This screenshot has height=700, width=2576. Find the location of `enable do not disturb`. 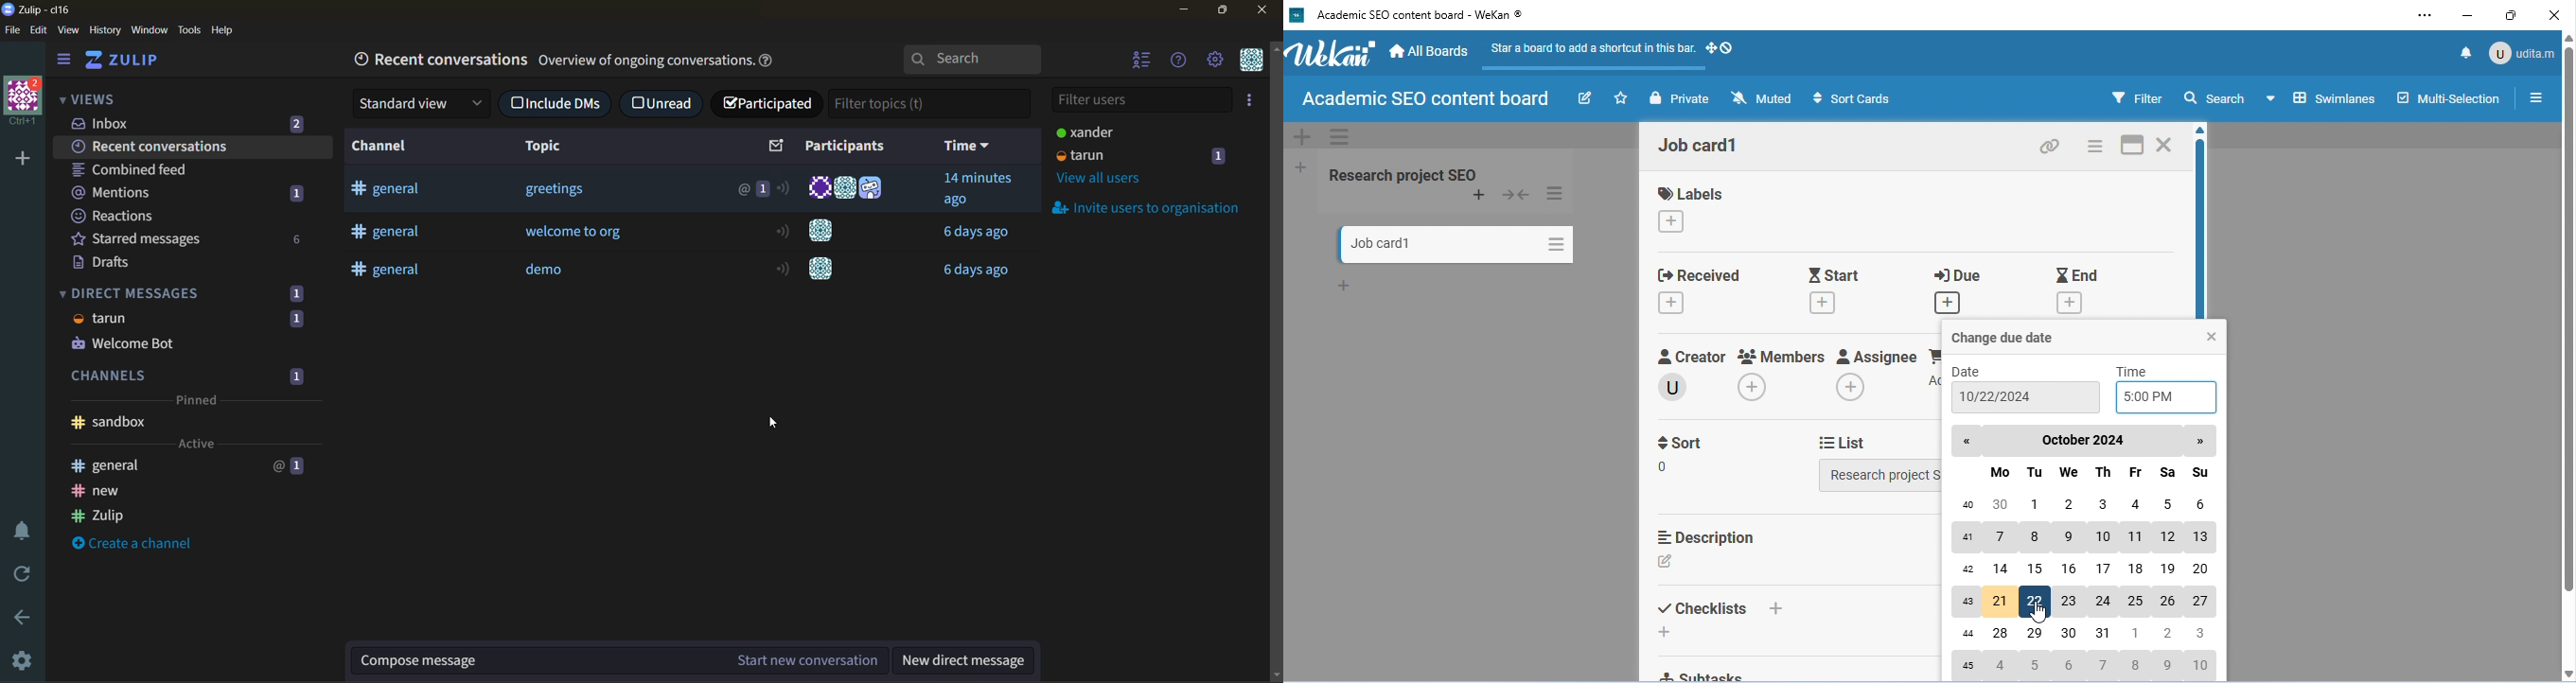

enable do not disturb is located at coordinates (27, 531).